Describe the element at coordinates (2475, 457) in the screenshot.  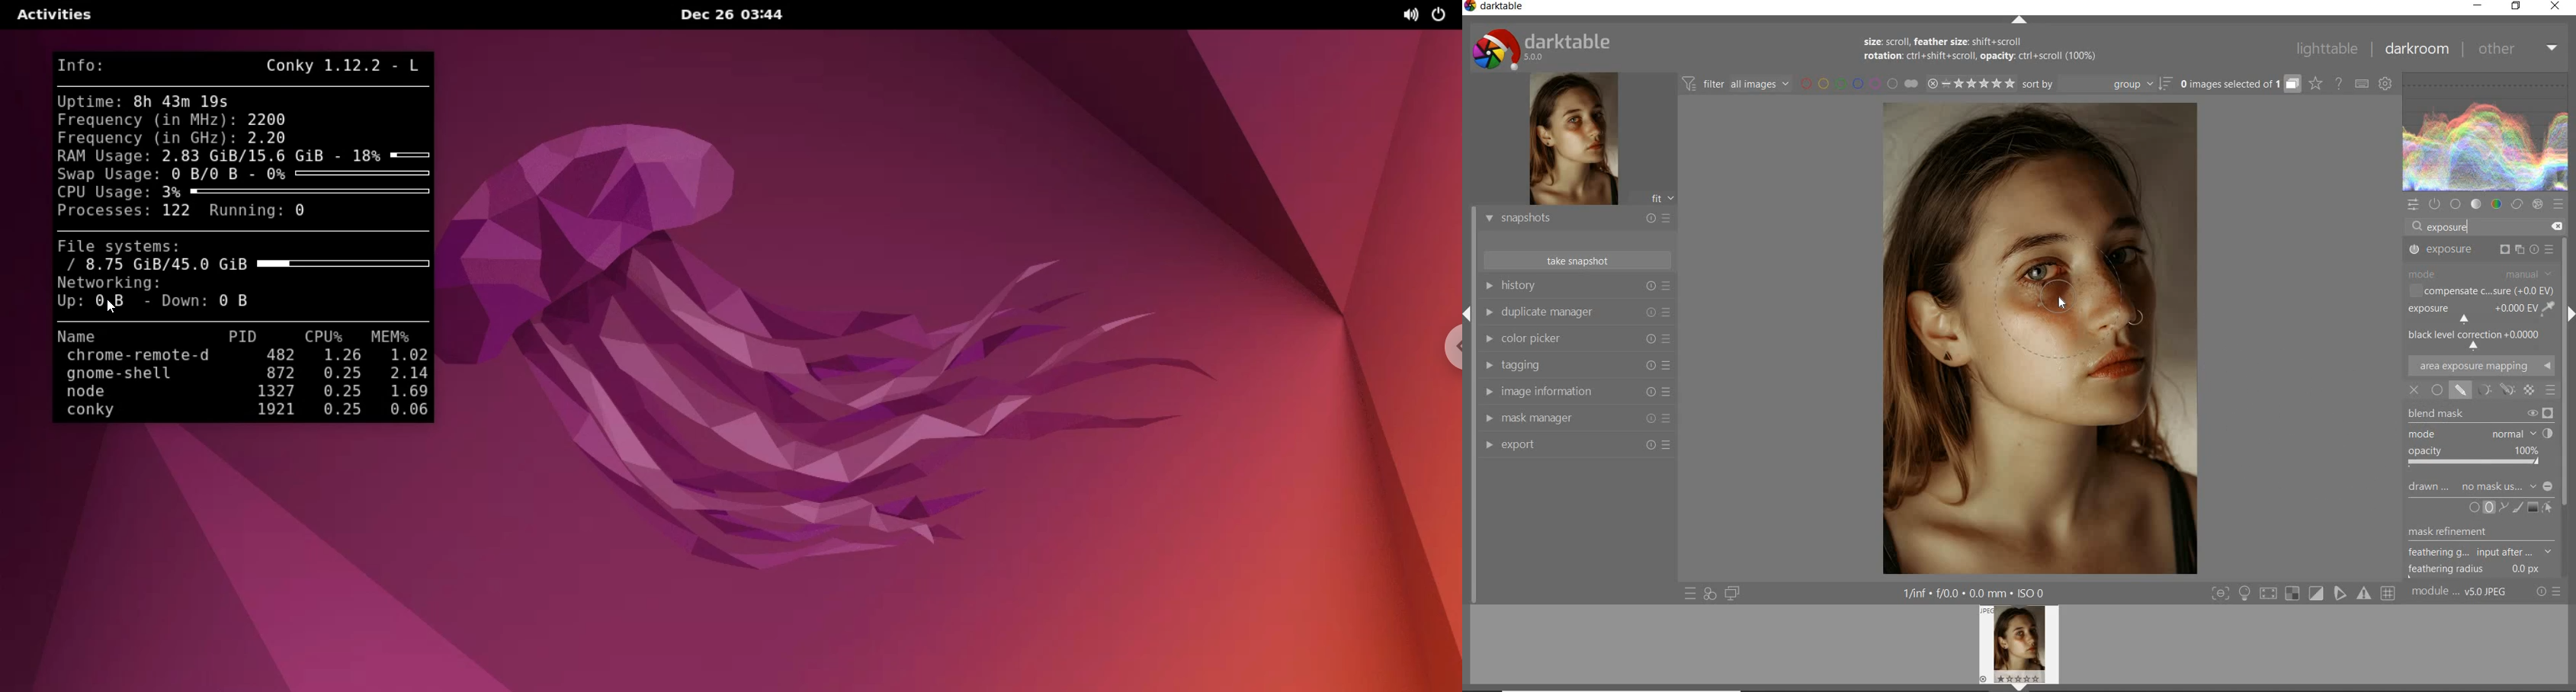
I see `OPACITY` at that location.